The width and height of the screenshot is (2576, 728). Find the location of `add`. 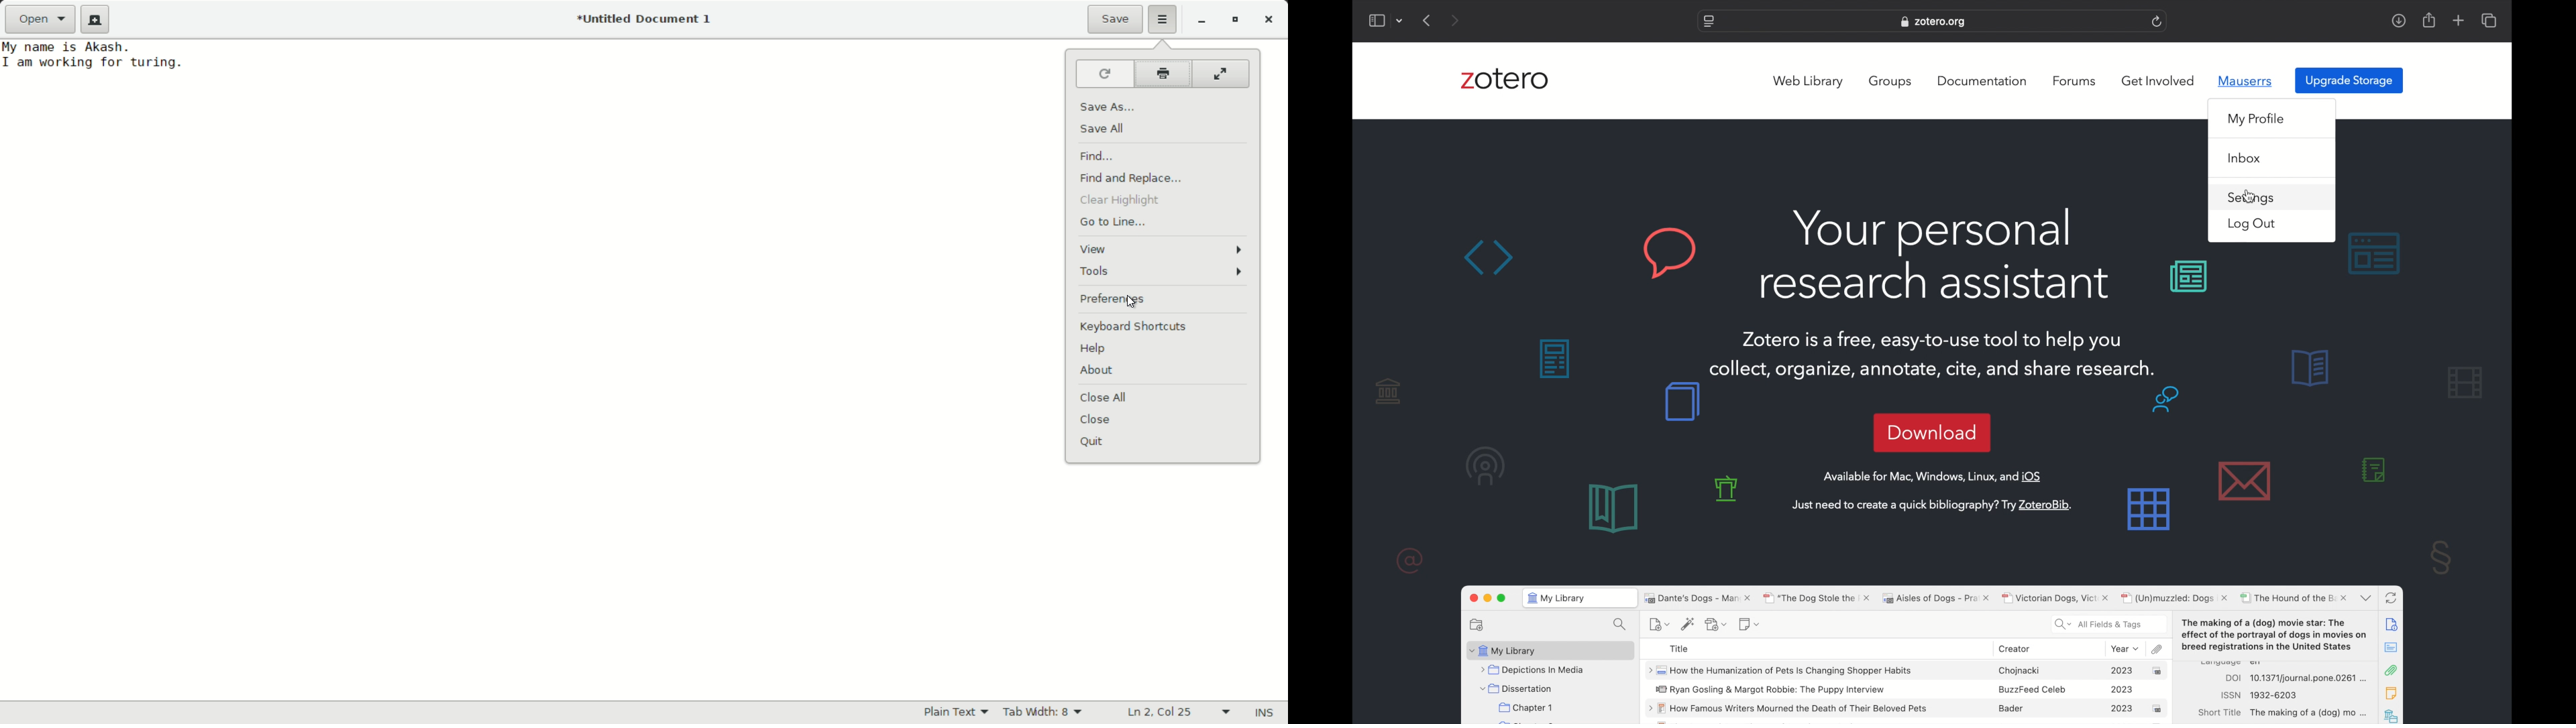

add is located at coordinates (2459, 20).